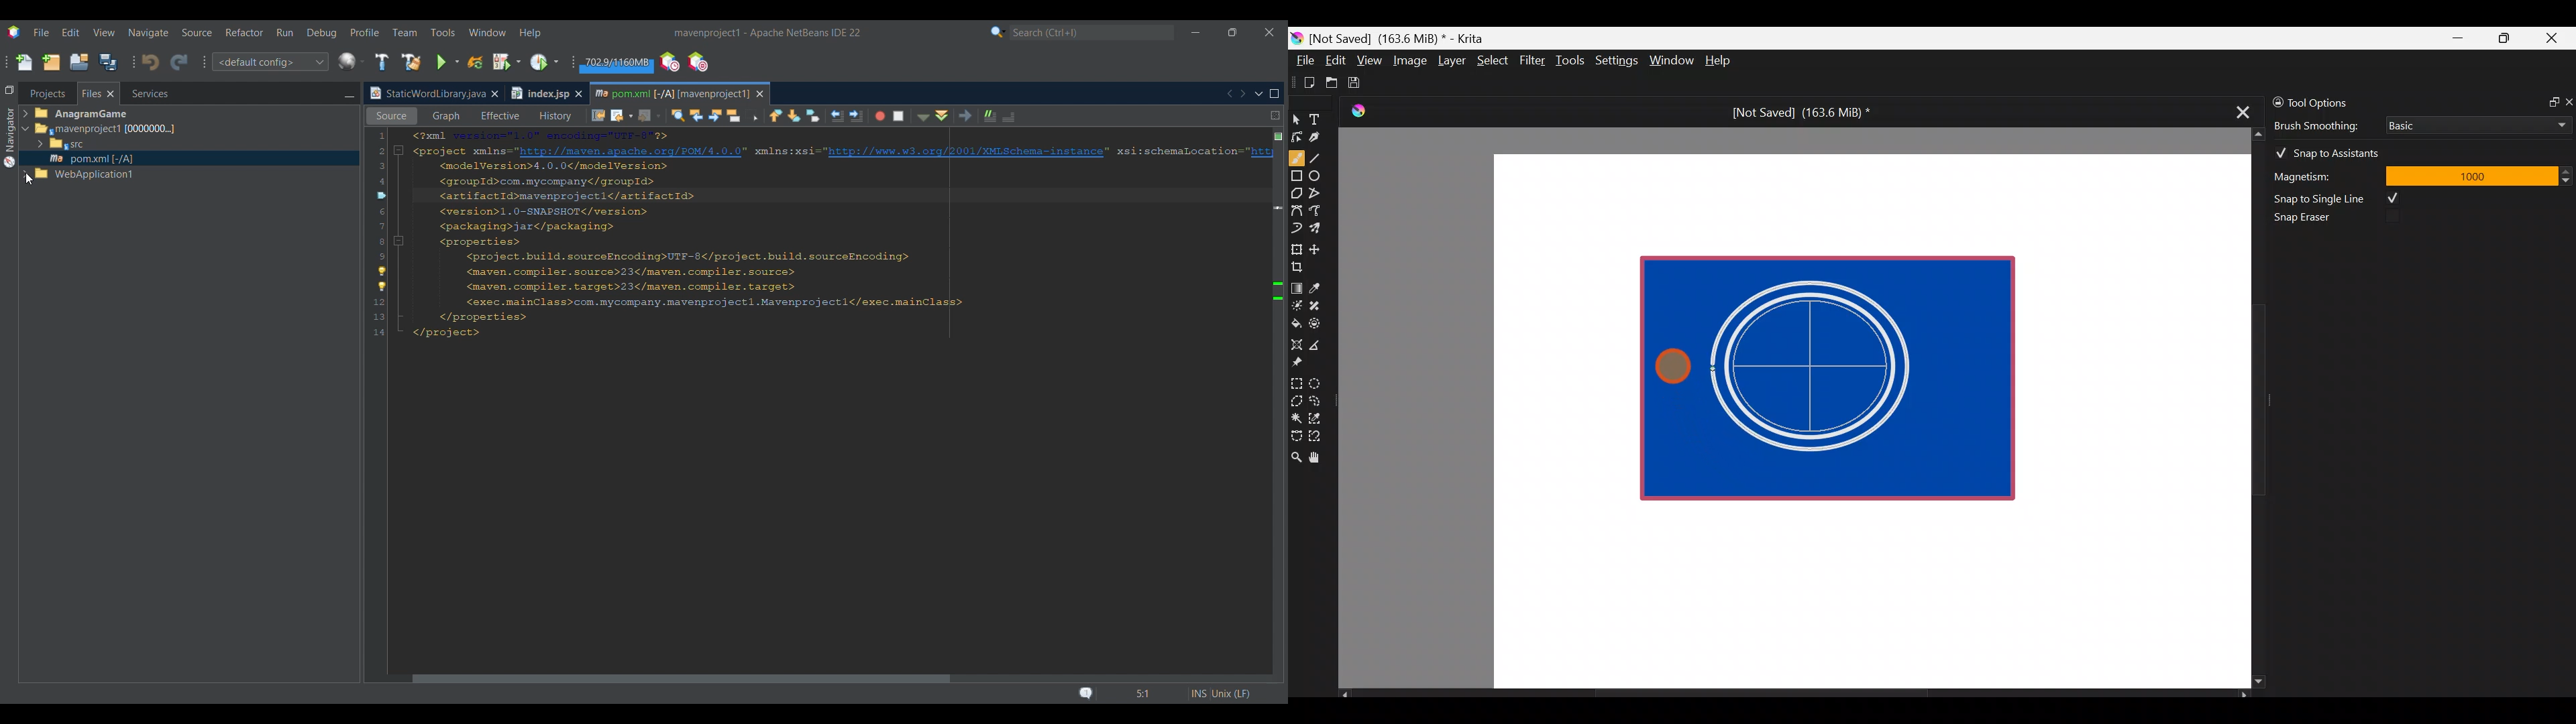  Describe the element at coordinates (2321, 174) in the screenshot. I see `Magnetism` at that location.